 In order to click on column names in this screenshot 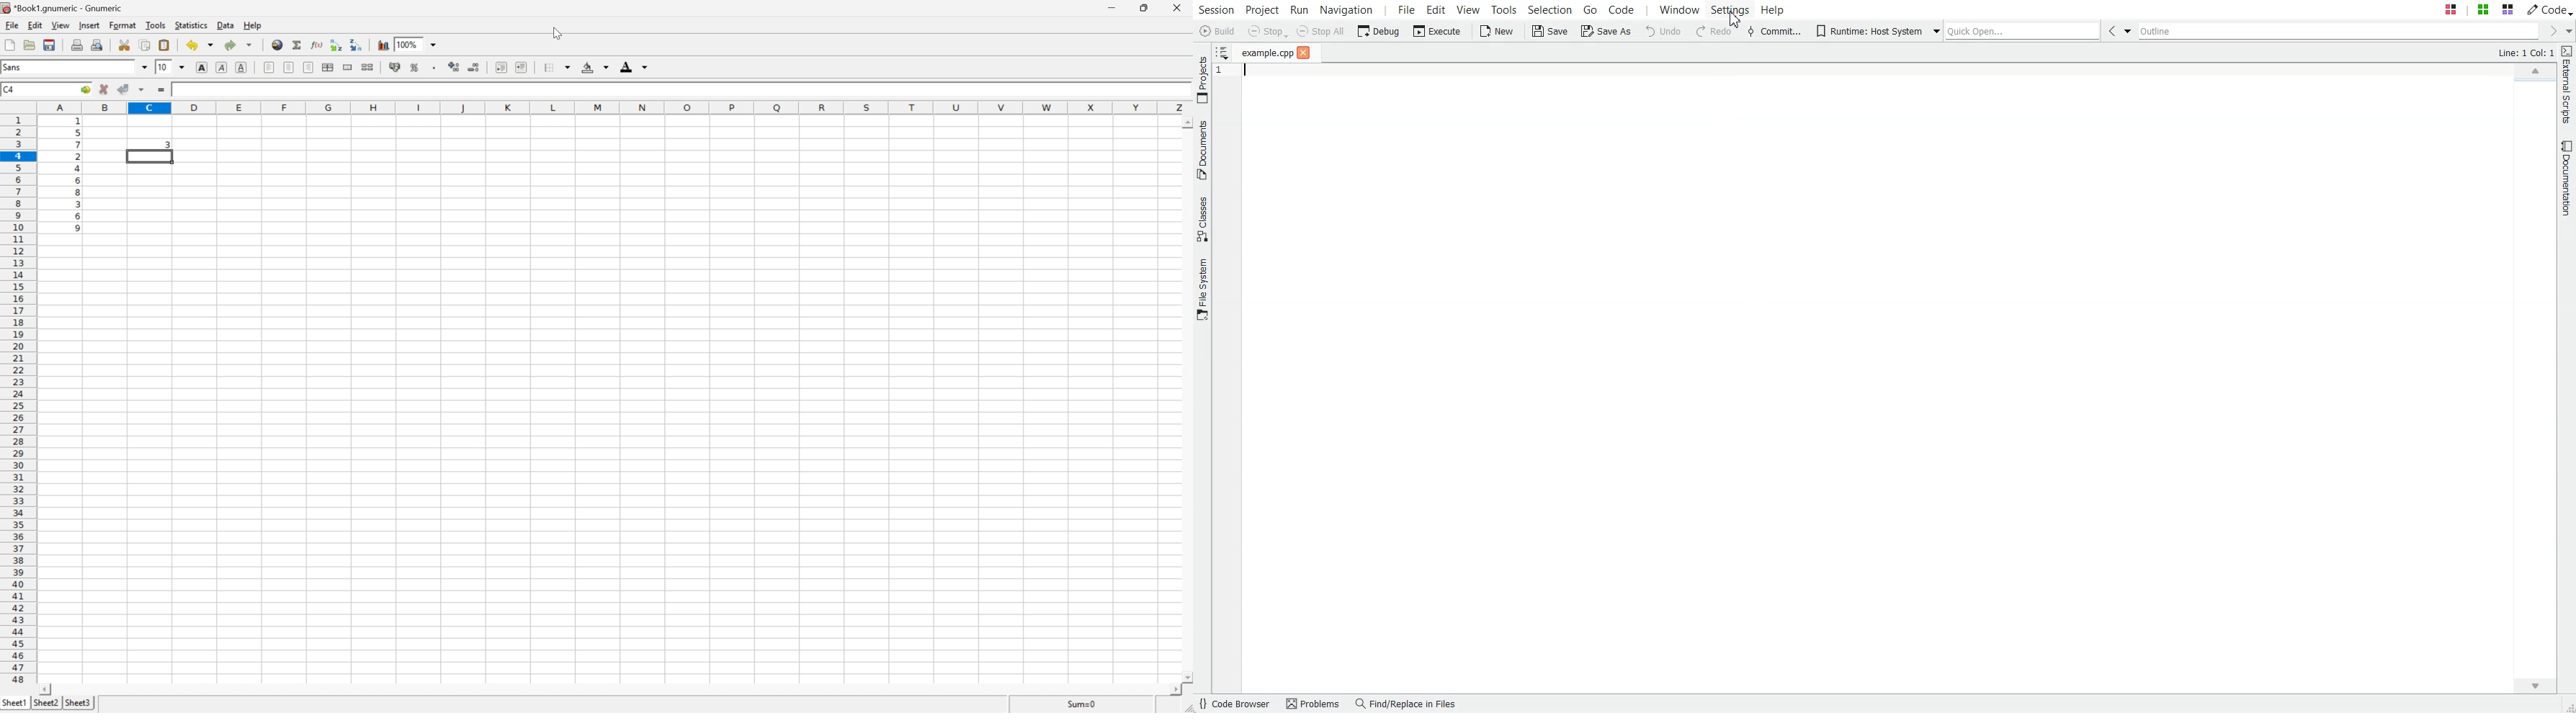, I will do `click(615, 107)`.